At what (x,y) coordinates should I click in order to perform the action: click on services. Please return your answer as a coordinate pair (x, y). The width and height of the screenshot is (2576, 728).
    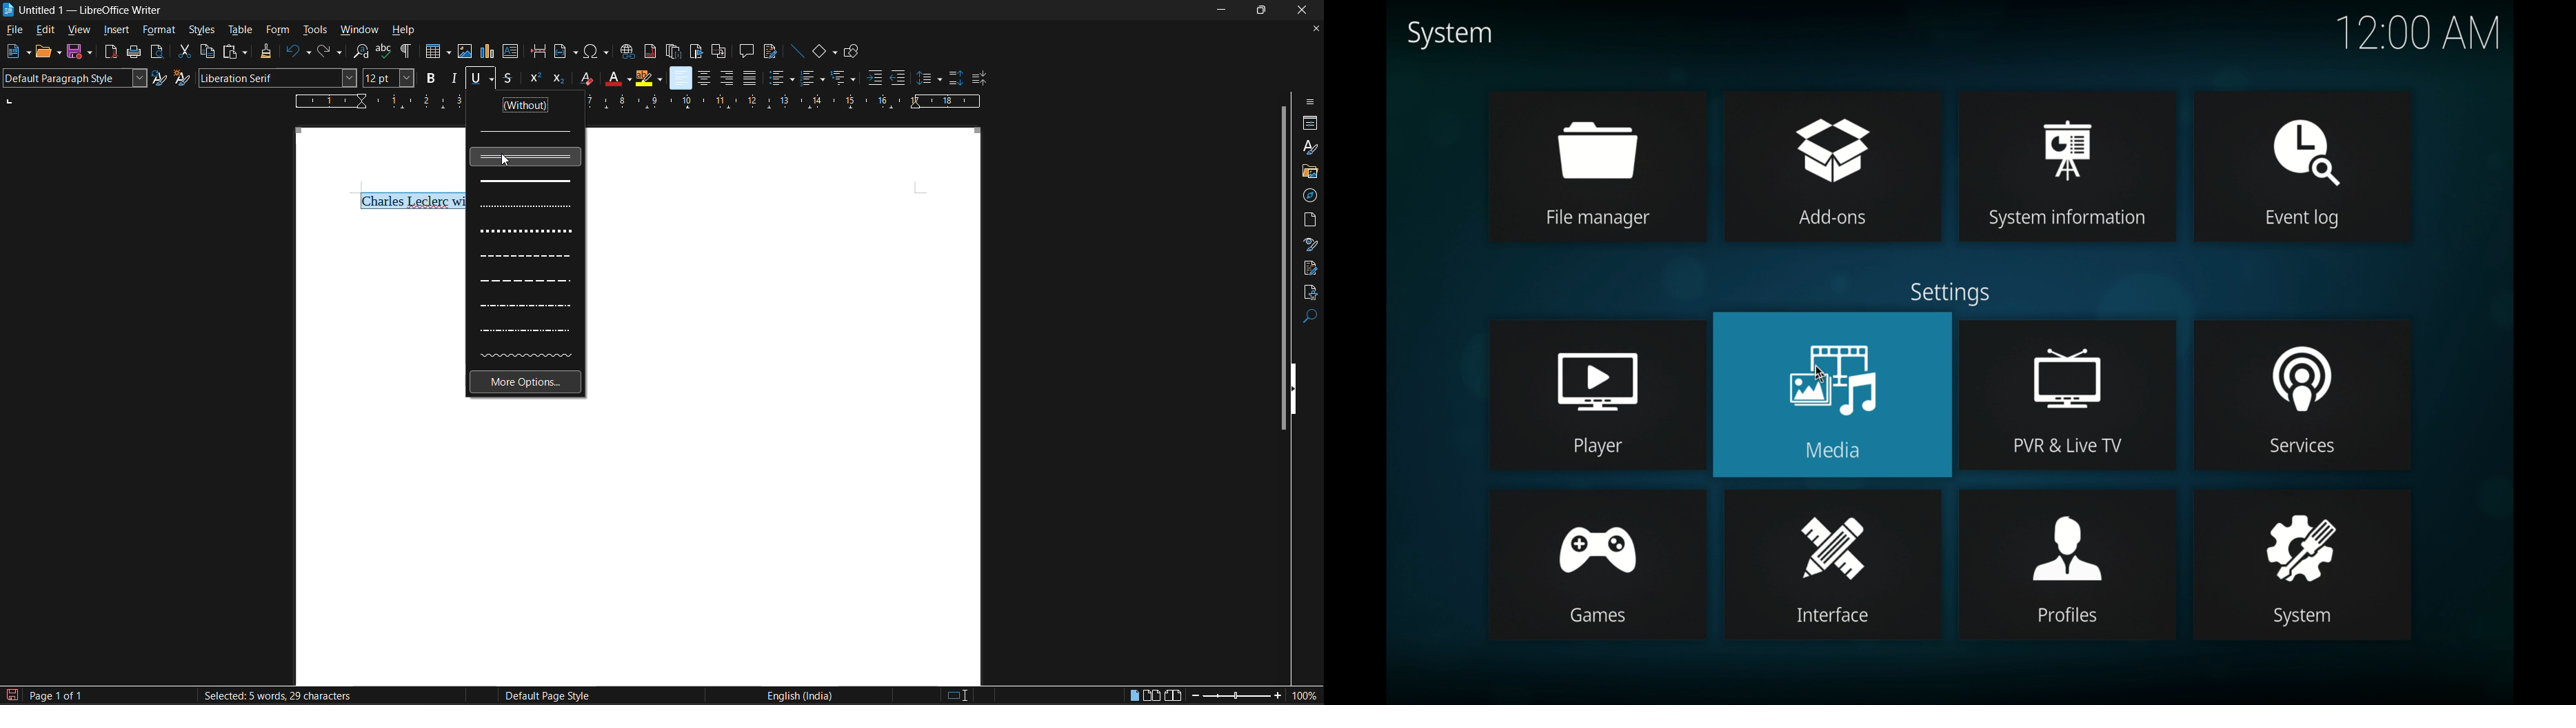
    Looking at the image, I should click on (2303, 396).